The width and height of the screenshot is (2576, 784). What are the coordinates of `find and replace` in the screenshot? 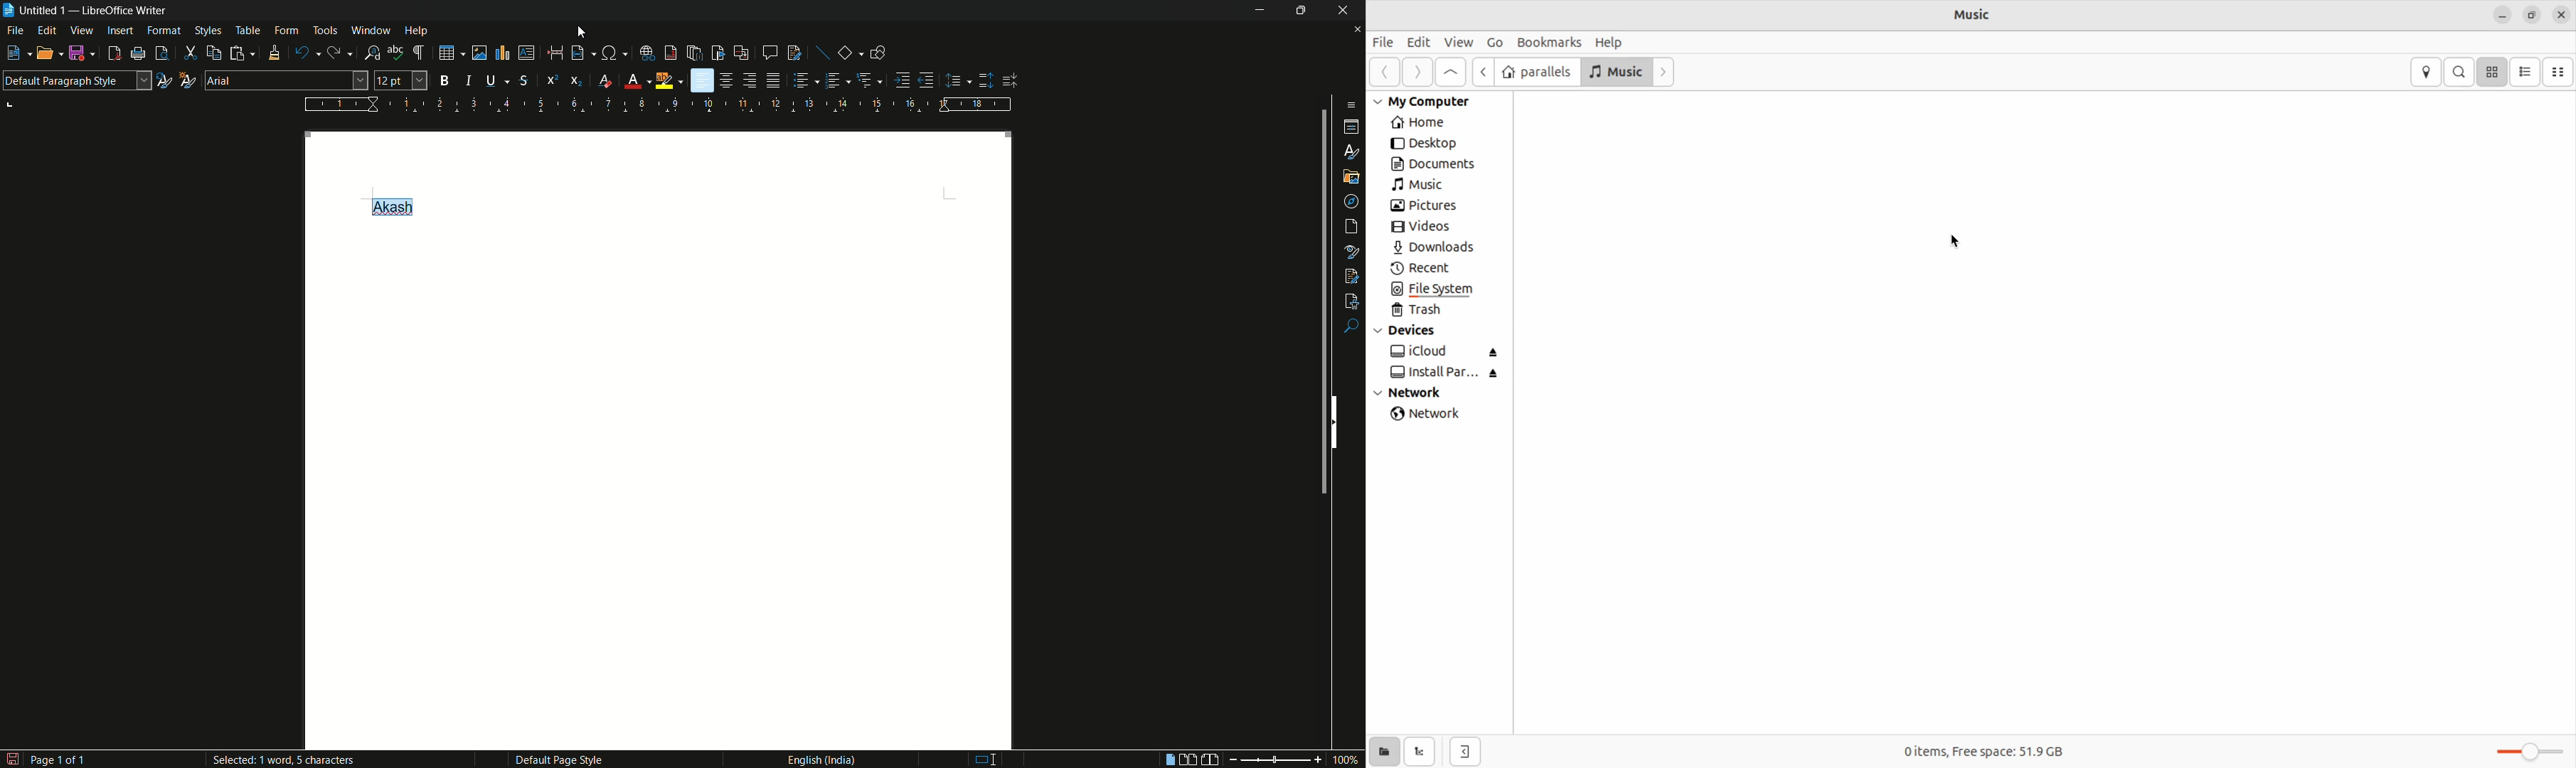 It's located at (373, 53).